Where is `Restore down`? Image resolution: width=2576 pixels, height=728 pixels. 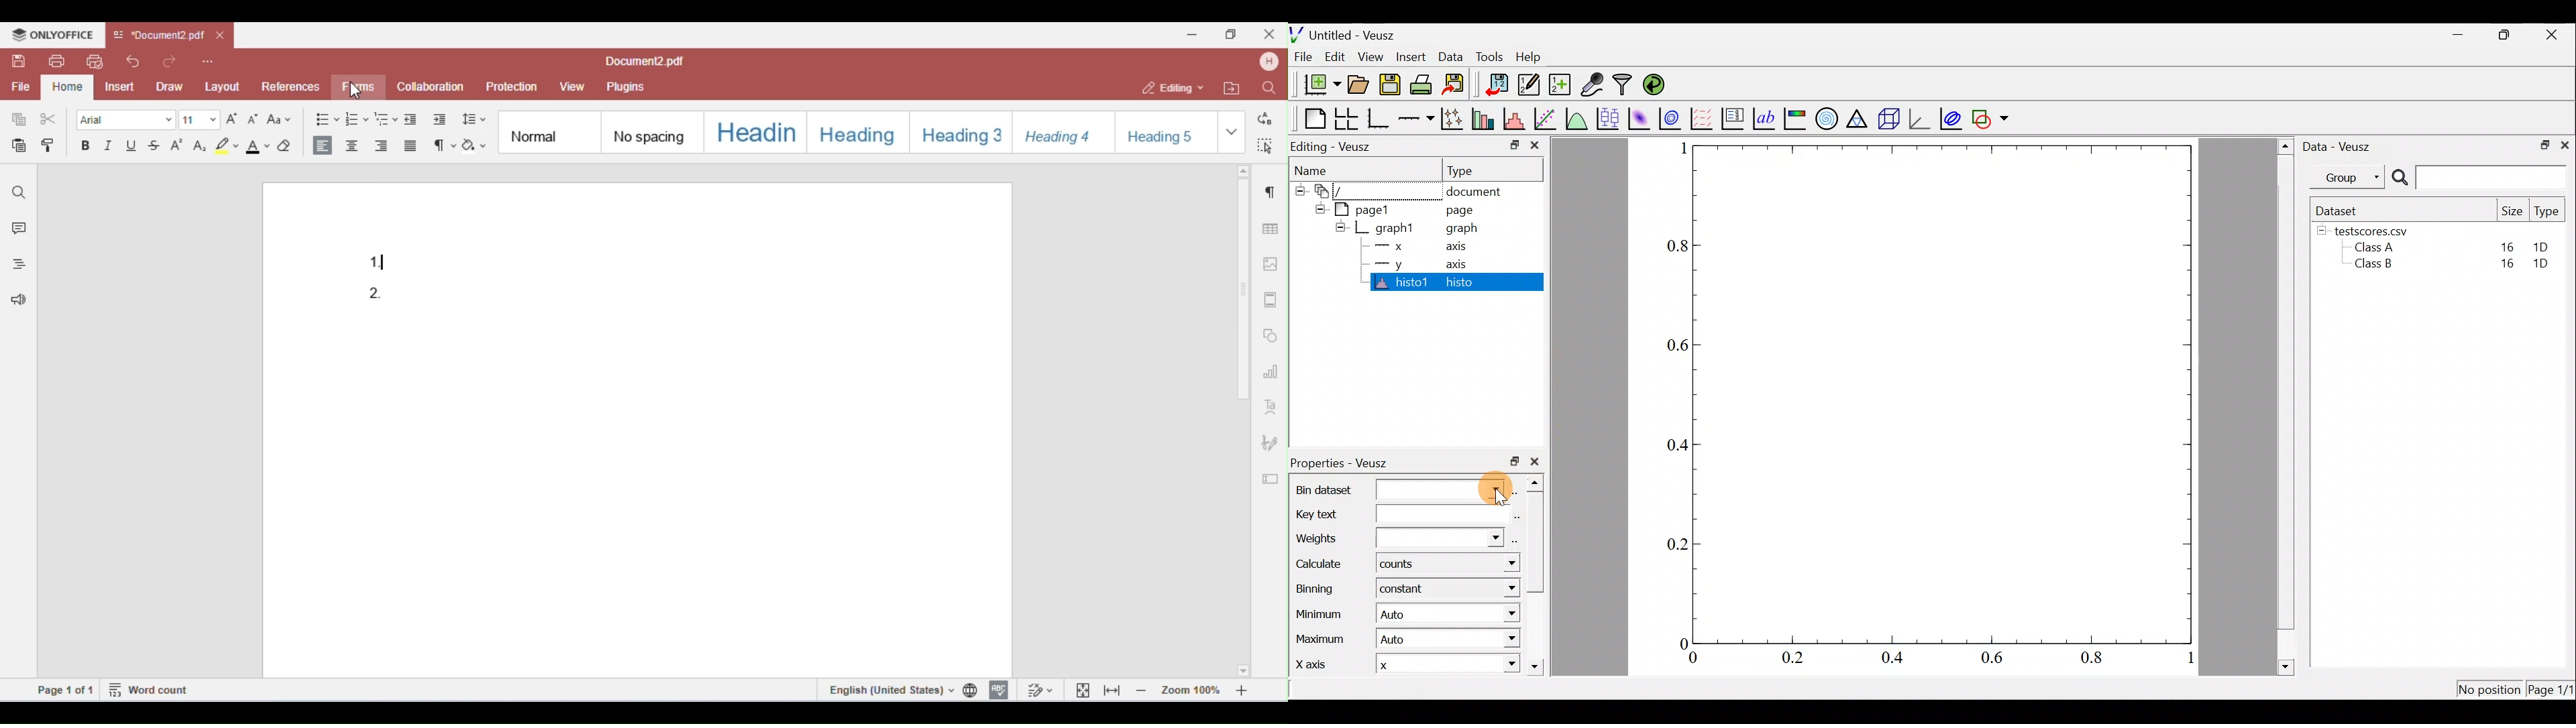
Restore down is located at coordinates (2543, 146).